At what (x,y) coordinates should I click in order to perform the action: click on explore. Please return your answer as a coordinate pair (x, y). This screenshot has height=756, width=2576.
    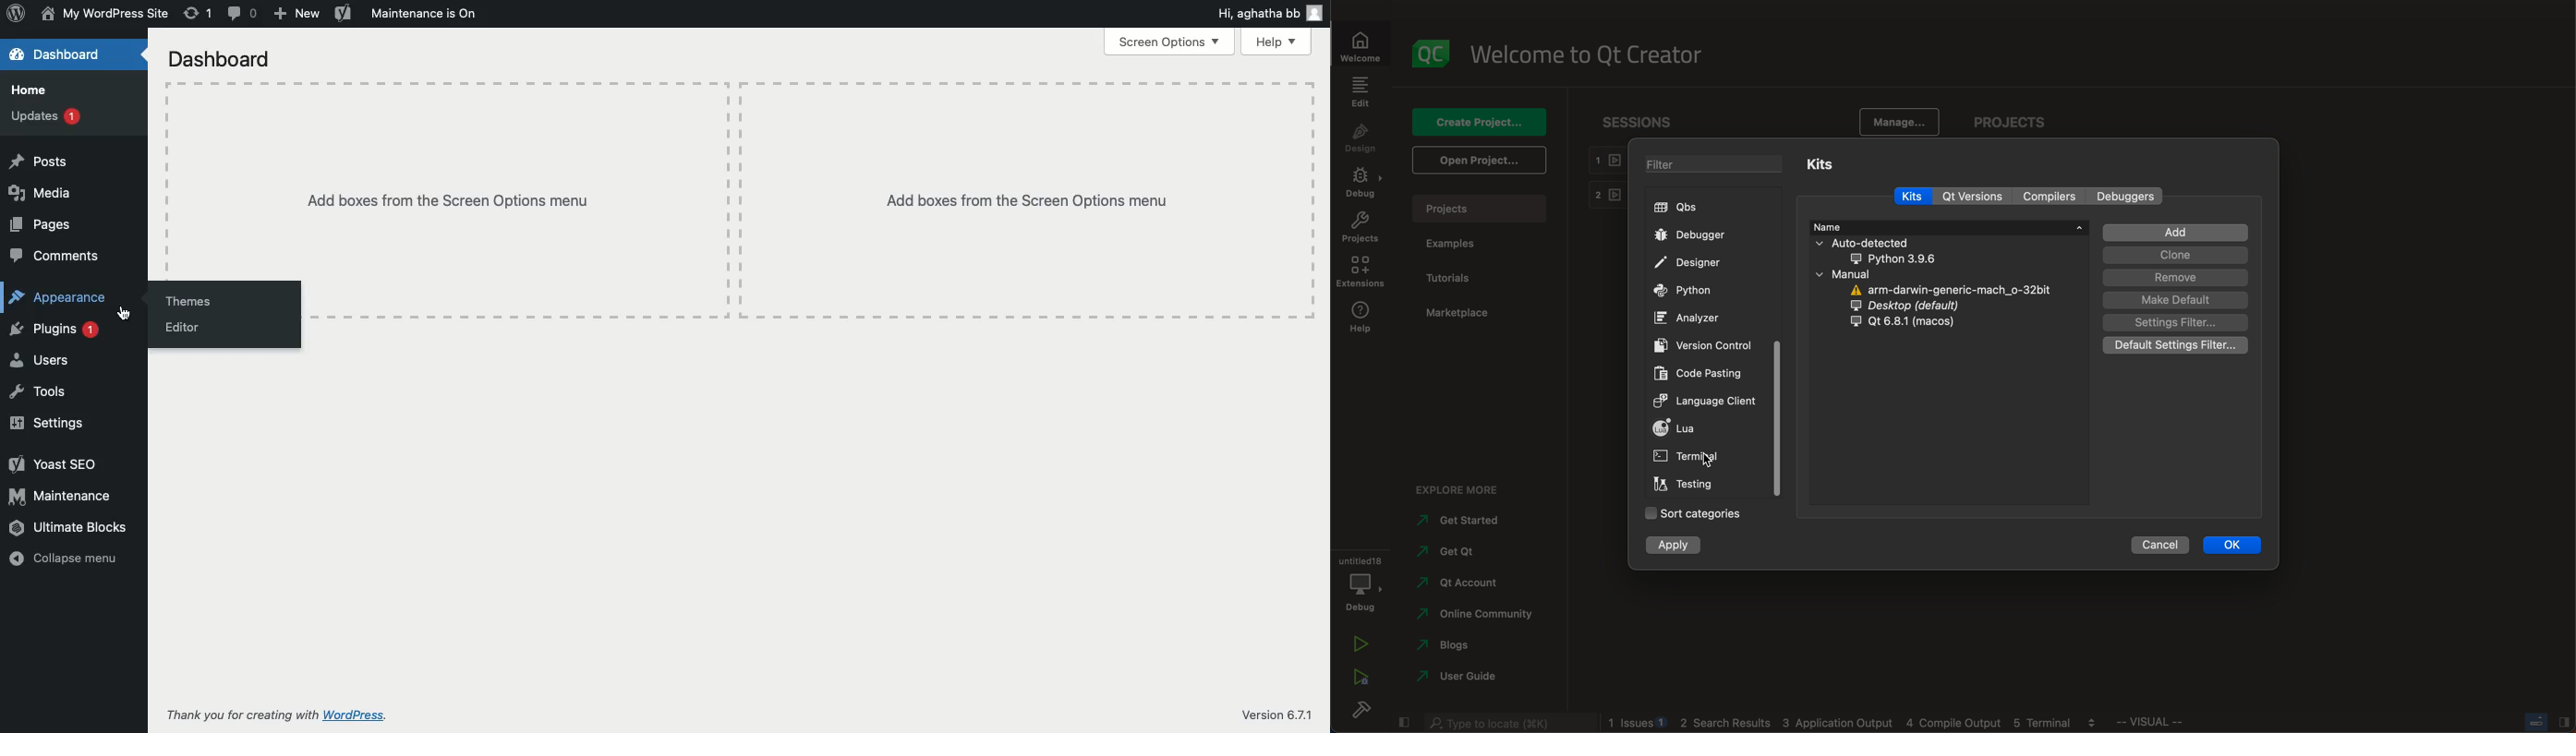
    Looking at the image, I should click on (1457, 486).